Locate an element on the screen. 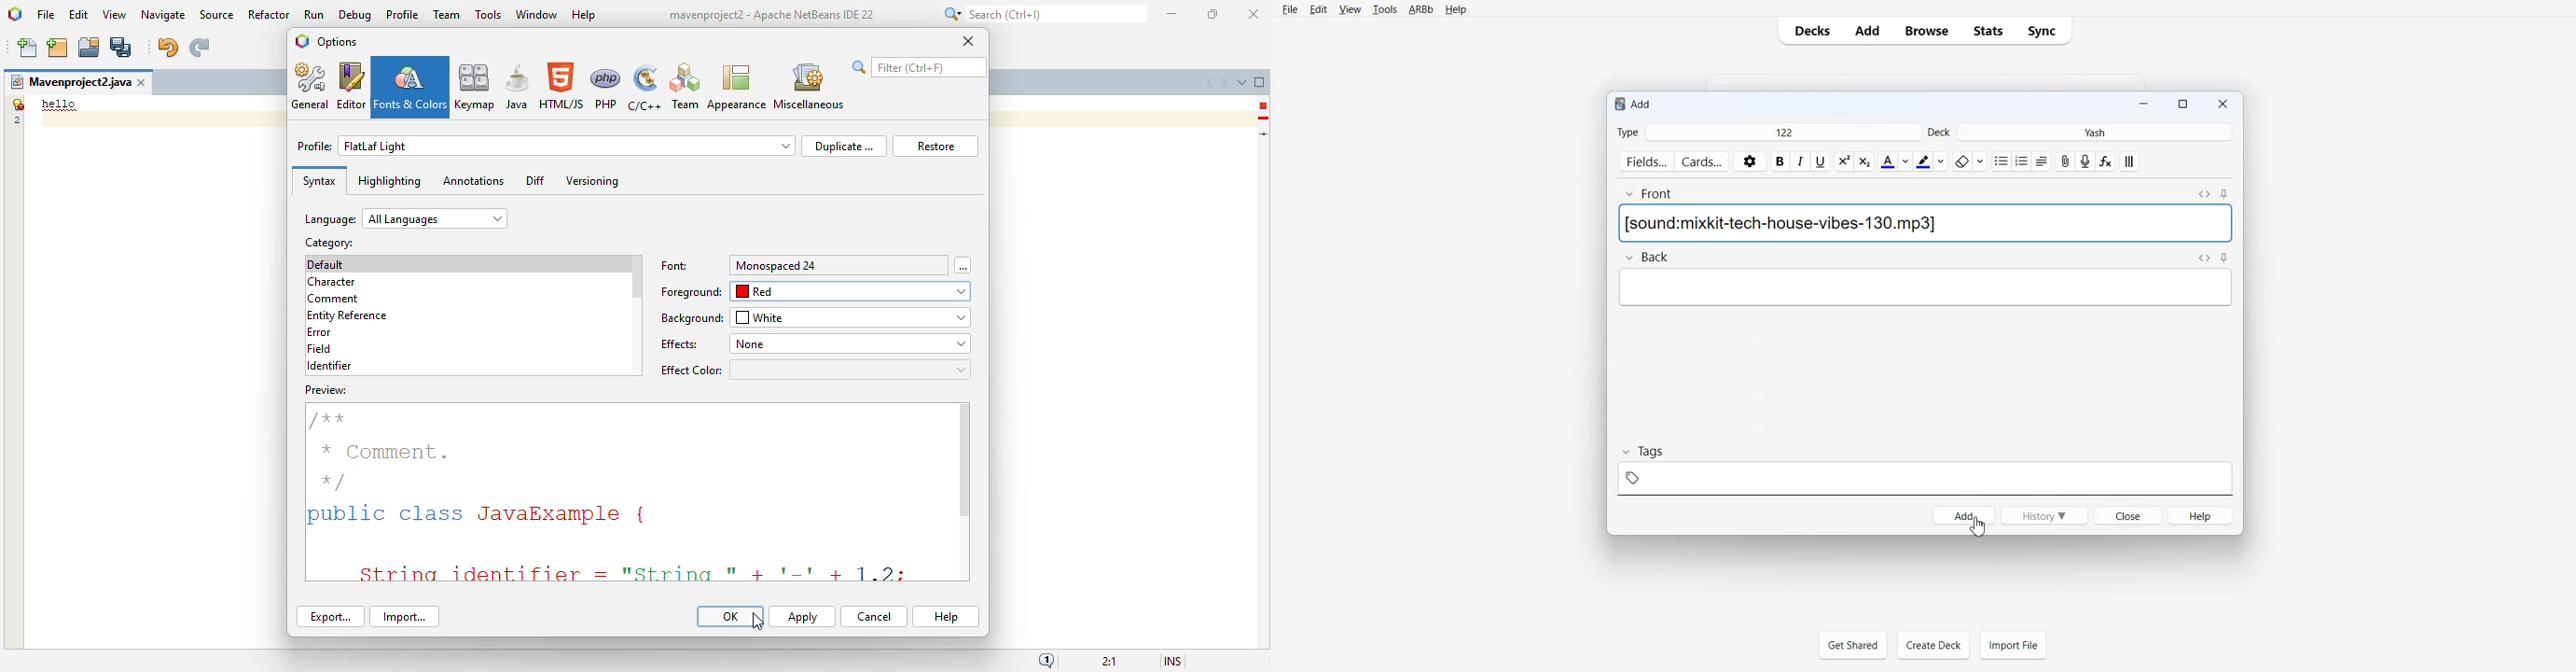  cards is located at coordinates (1706, 161).